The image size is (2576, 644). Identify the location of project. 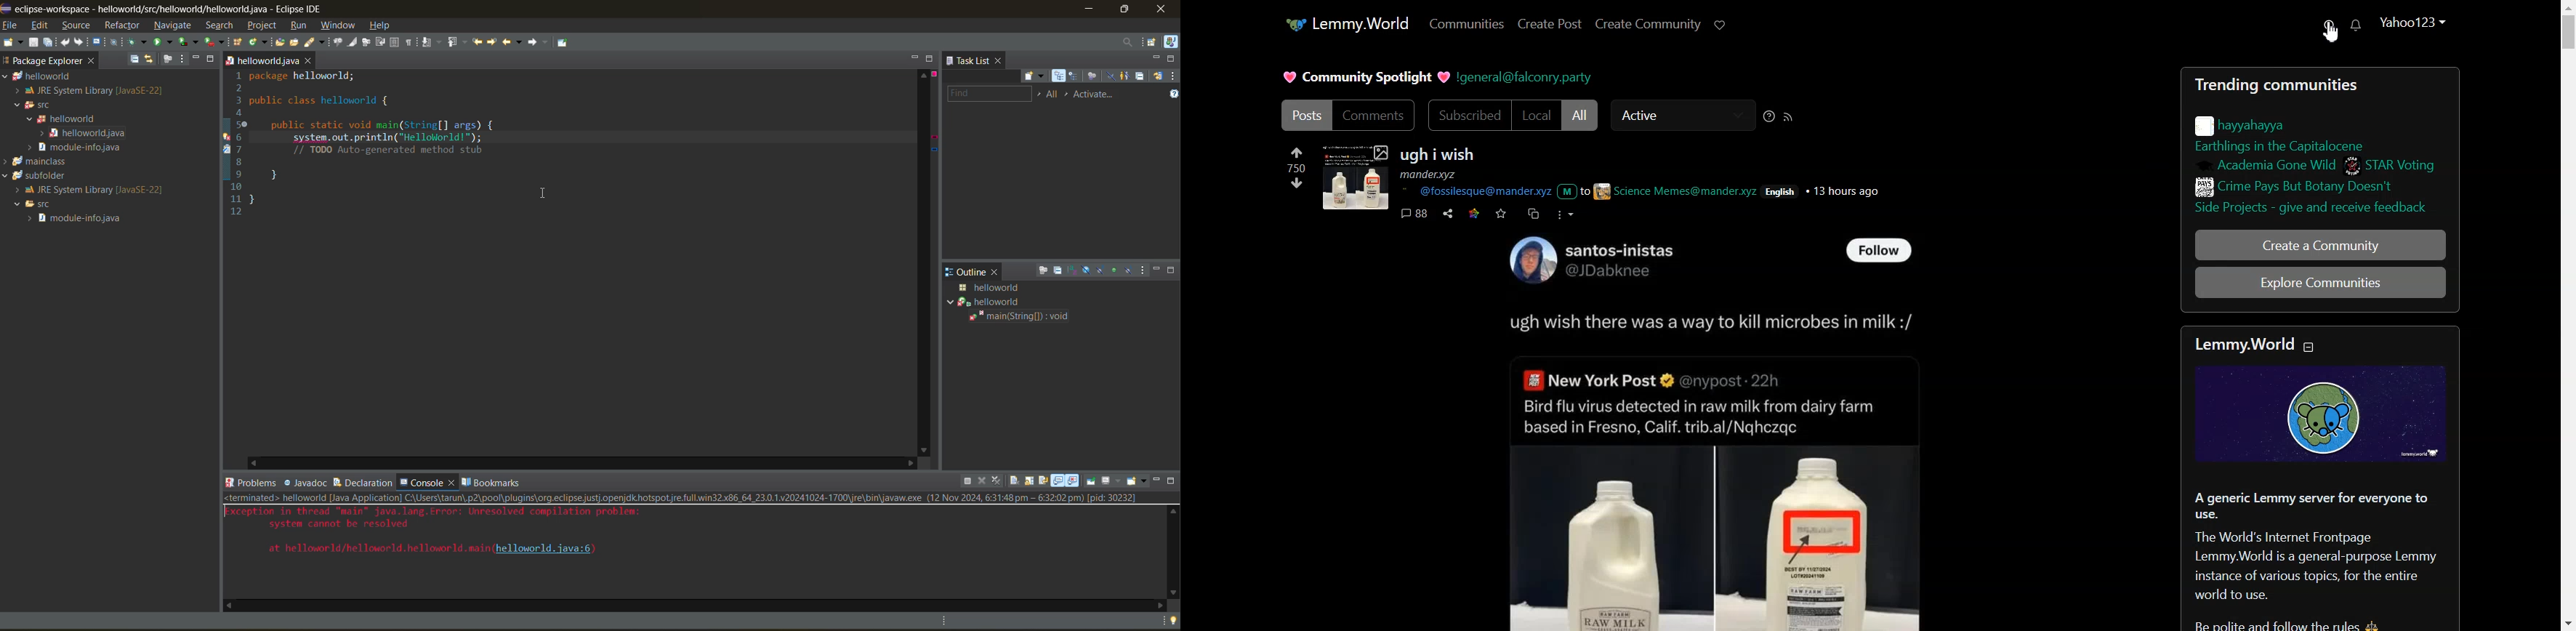
(262, 26).